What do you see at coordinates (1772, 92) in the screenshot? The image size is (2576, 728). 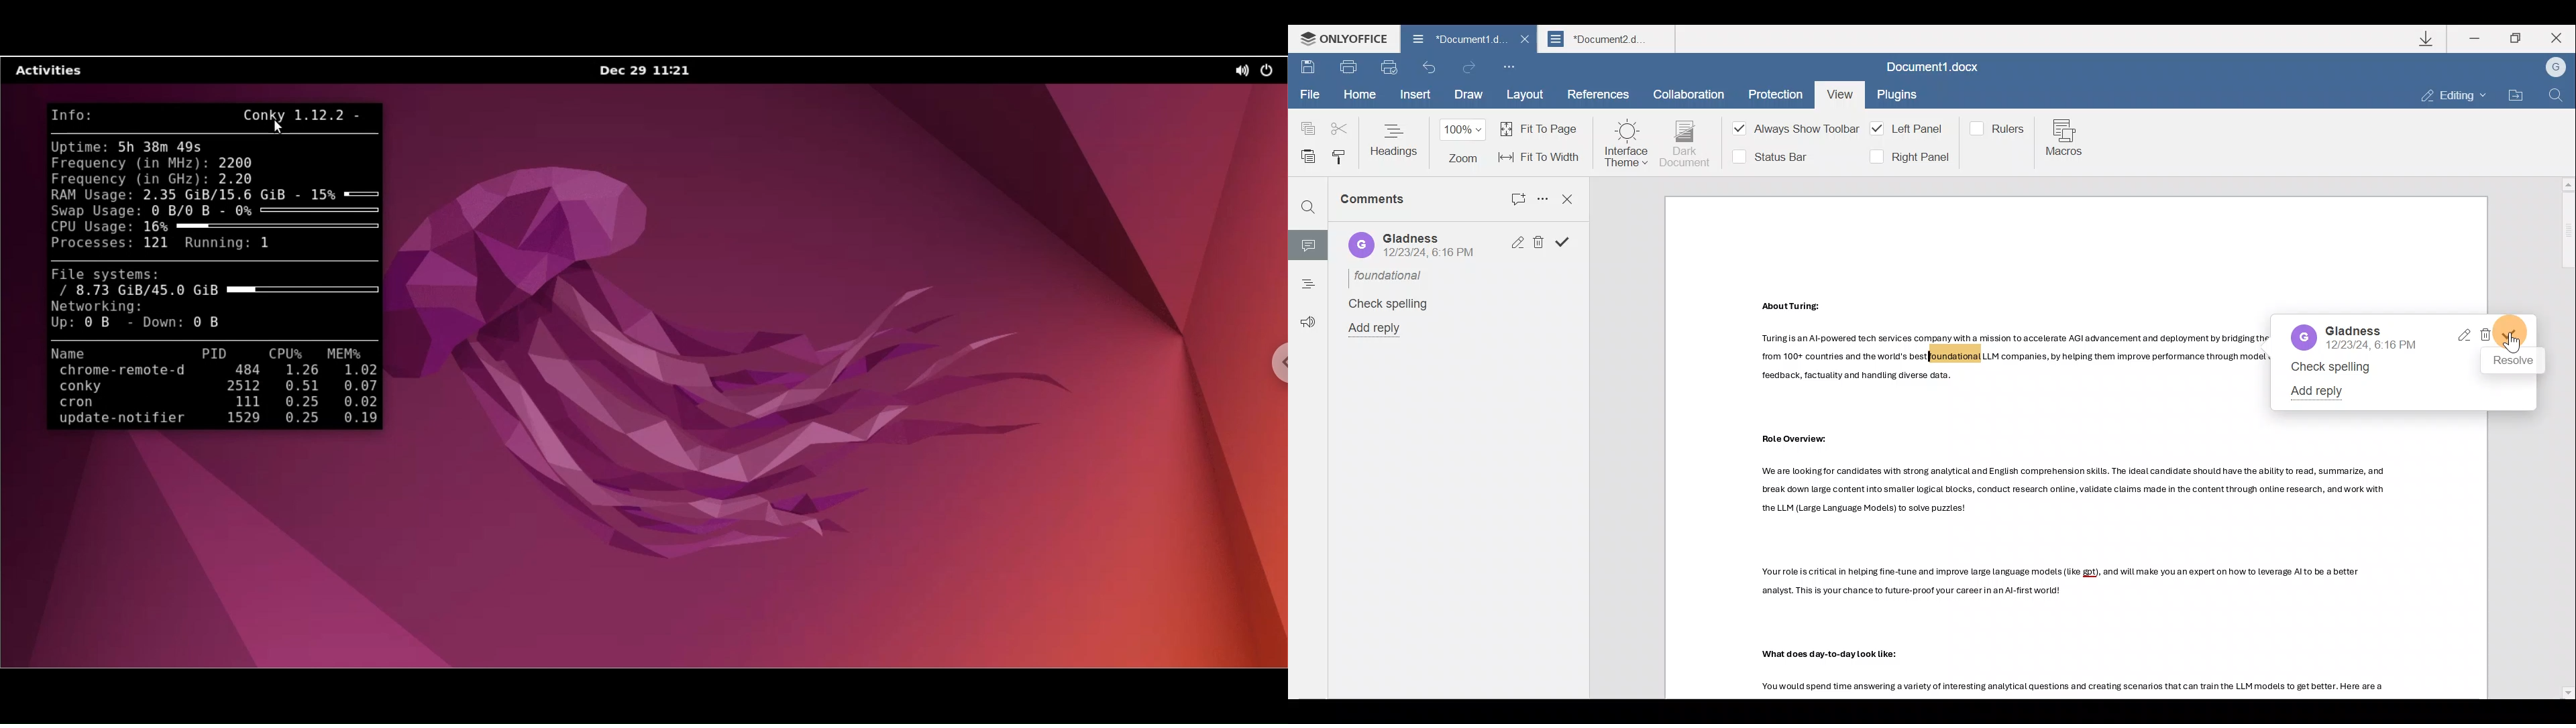 I see `Protection` at bounding box center [1772, 92].